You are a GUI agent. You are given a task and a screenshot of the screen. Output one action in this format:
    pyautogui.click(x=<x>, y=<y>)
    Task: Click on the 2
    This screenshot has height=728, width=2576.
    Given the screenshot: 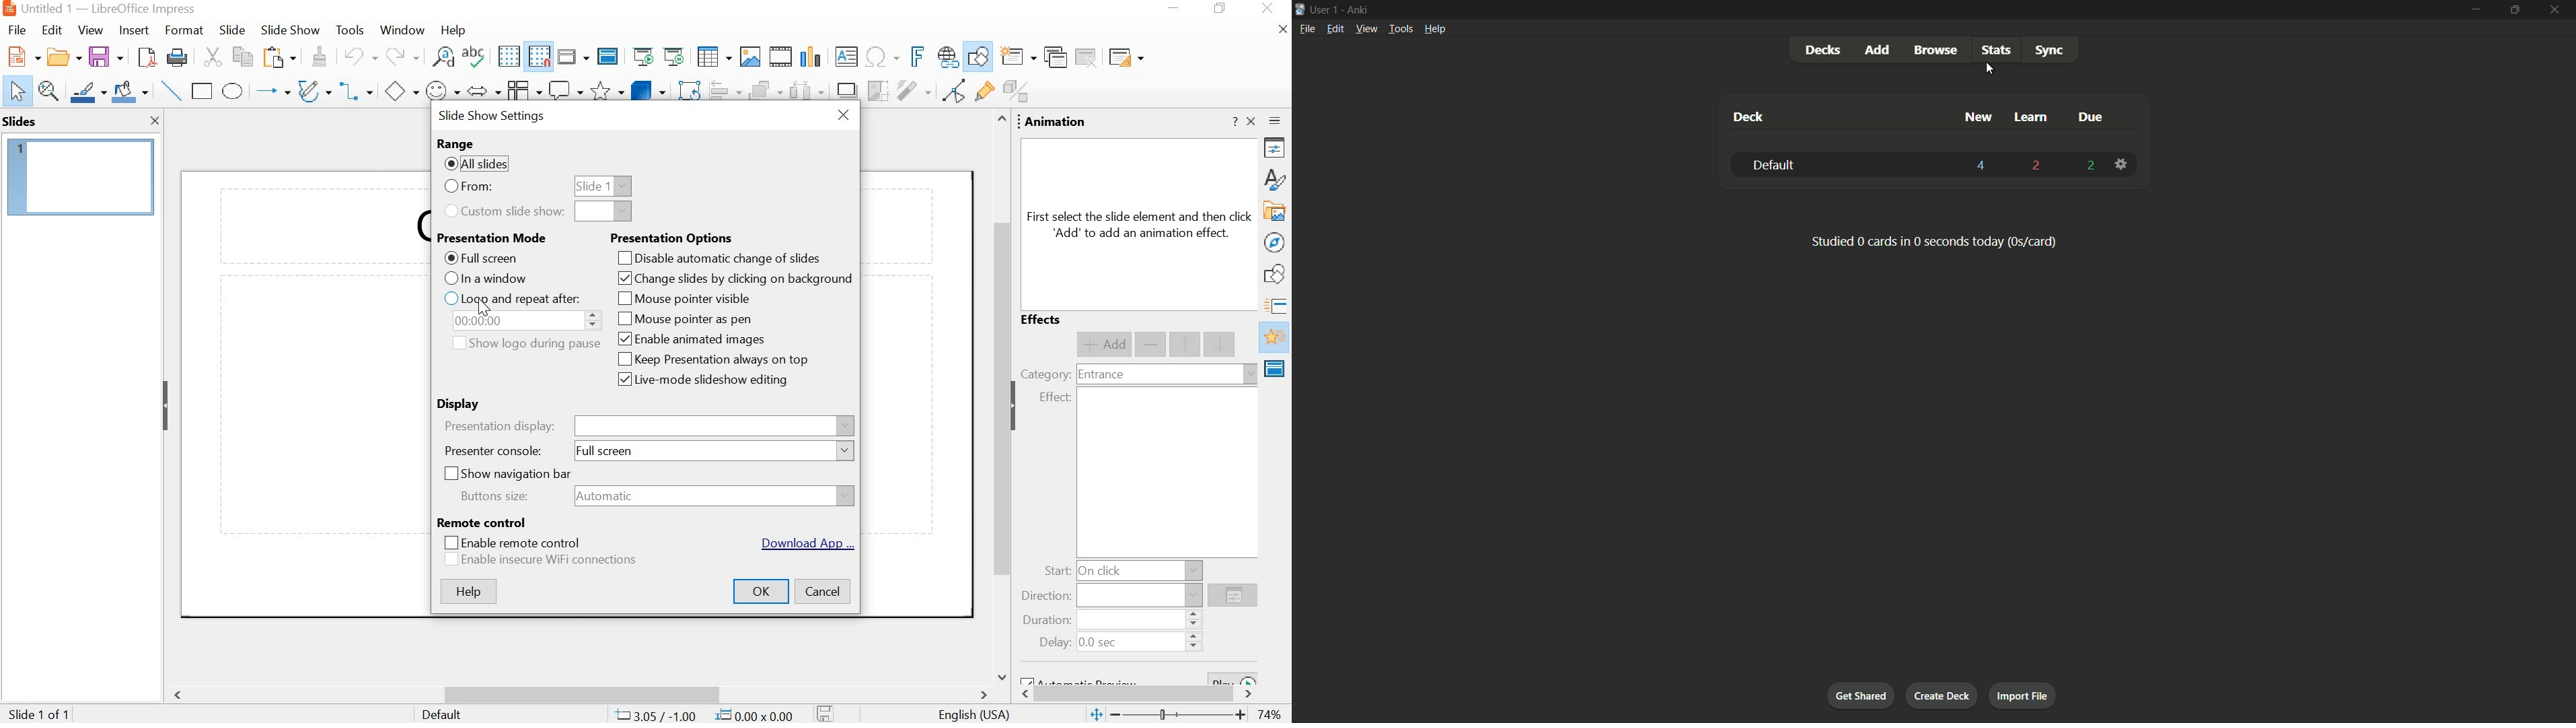 What is the action you would take?
    pyautogui.click(x=2038, y=165)
    